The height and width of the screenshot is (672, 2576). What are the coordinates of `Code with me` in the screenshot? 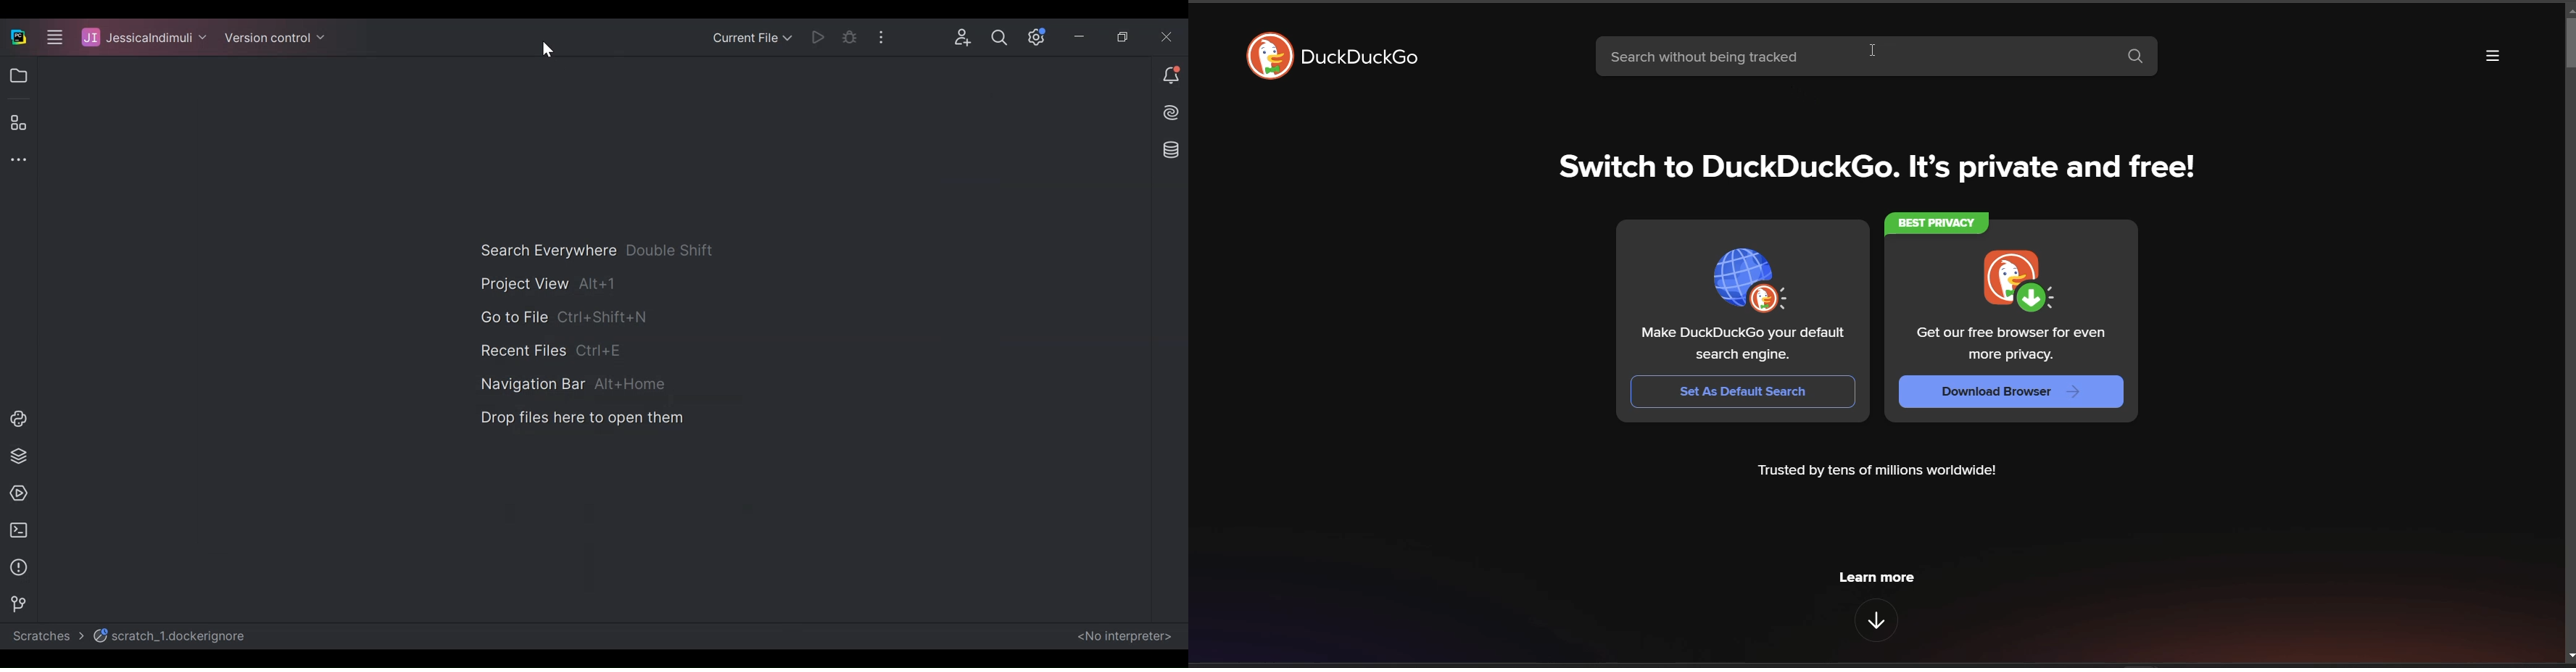 It's located at (967, 38).